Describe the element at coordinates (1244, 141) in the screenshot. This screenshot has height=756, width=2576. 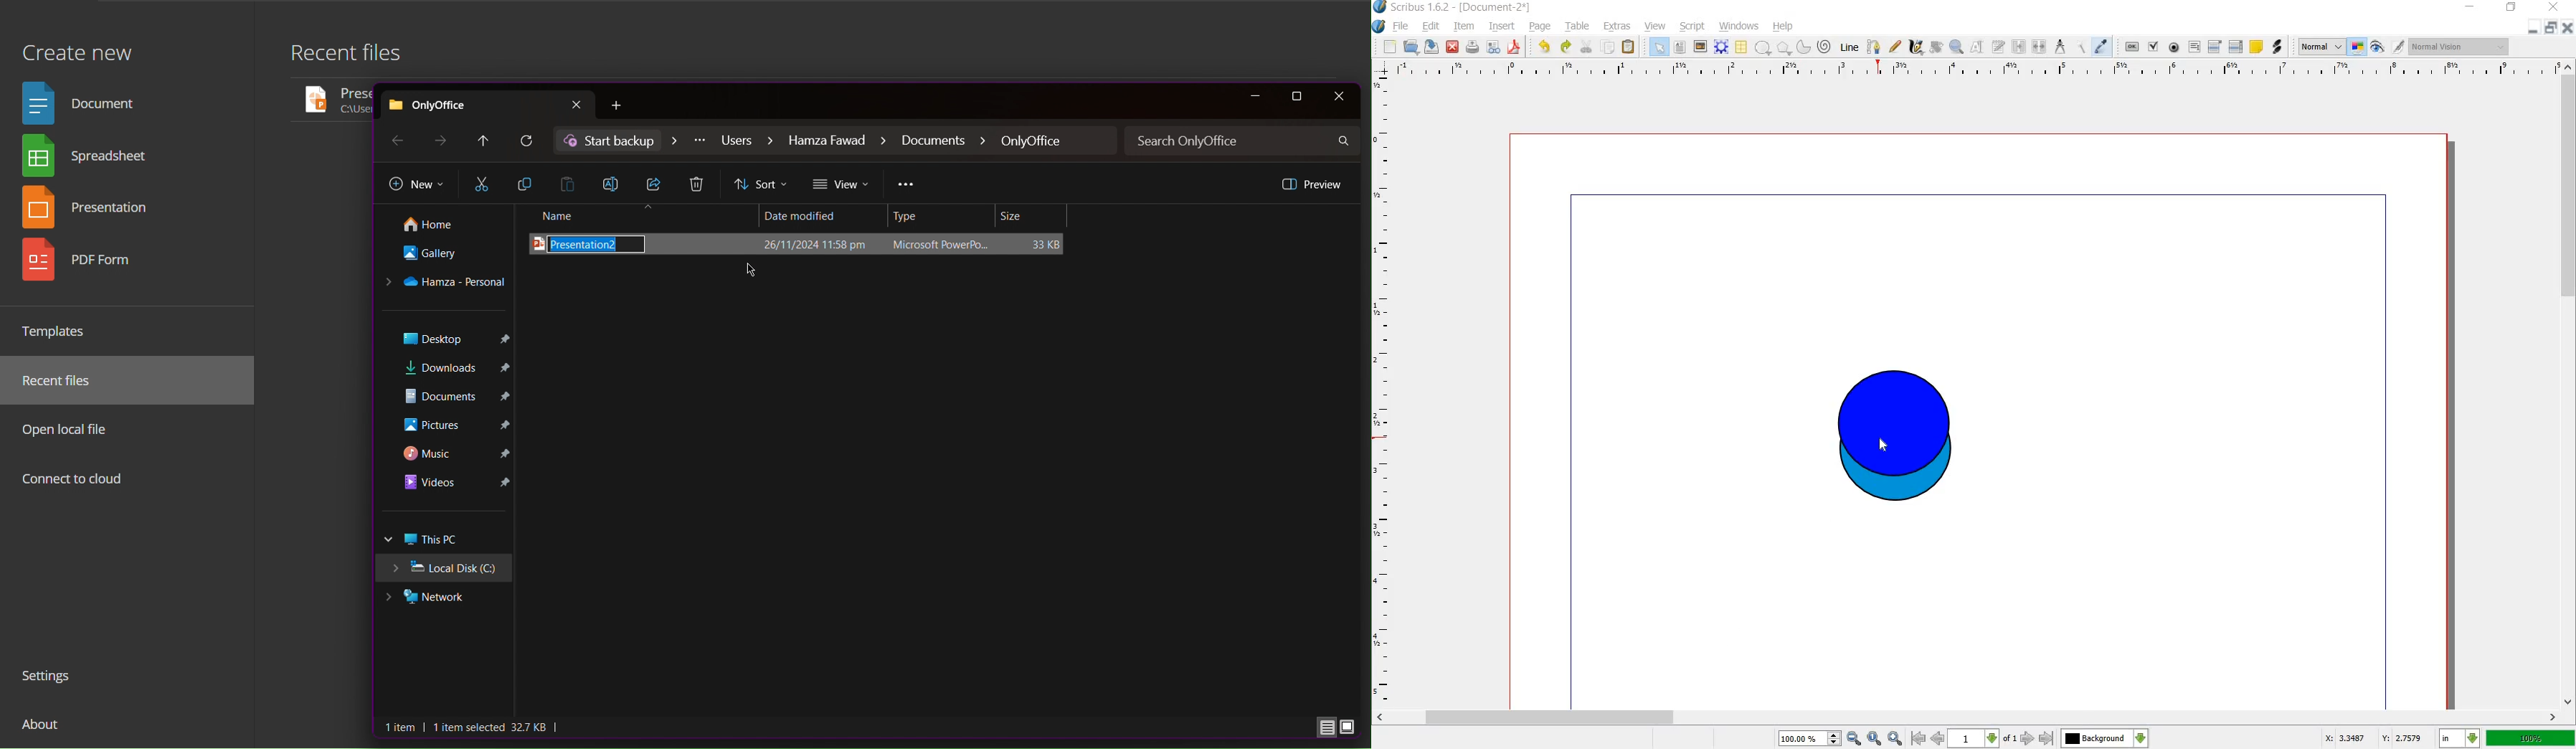
I see `Search OnlyOffice` at that location.